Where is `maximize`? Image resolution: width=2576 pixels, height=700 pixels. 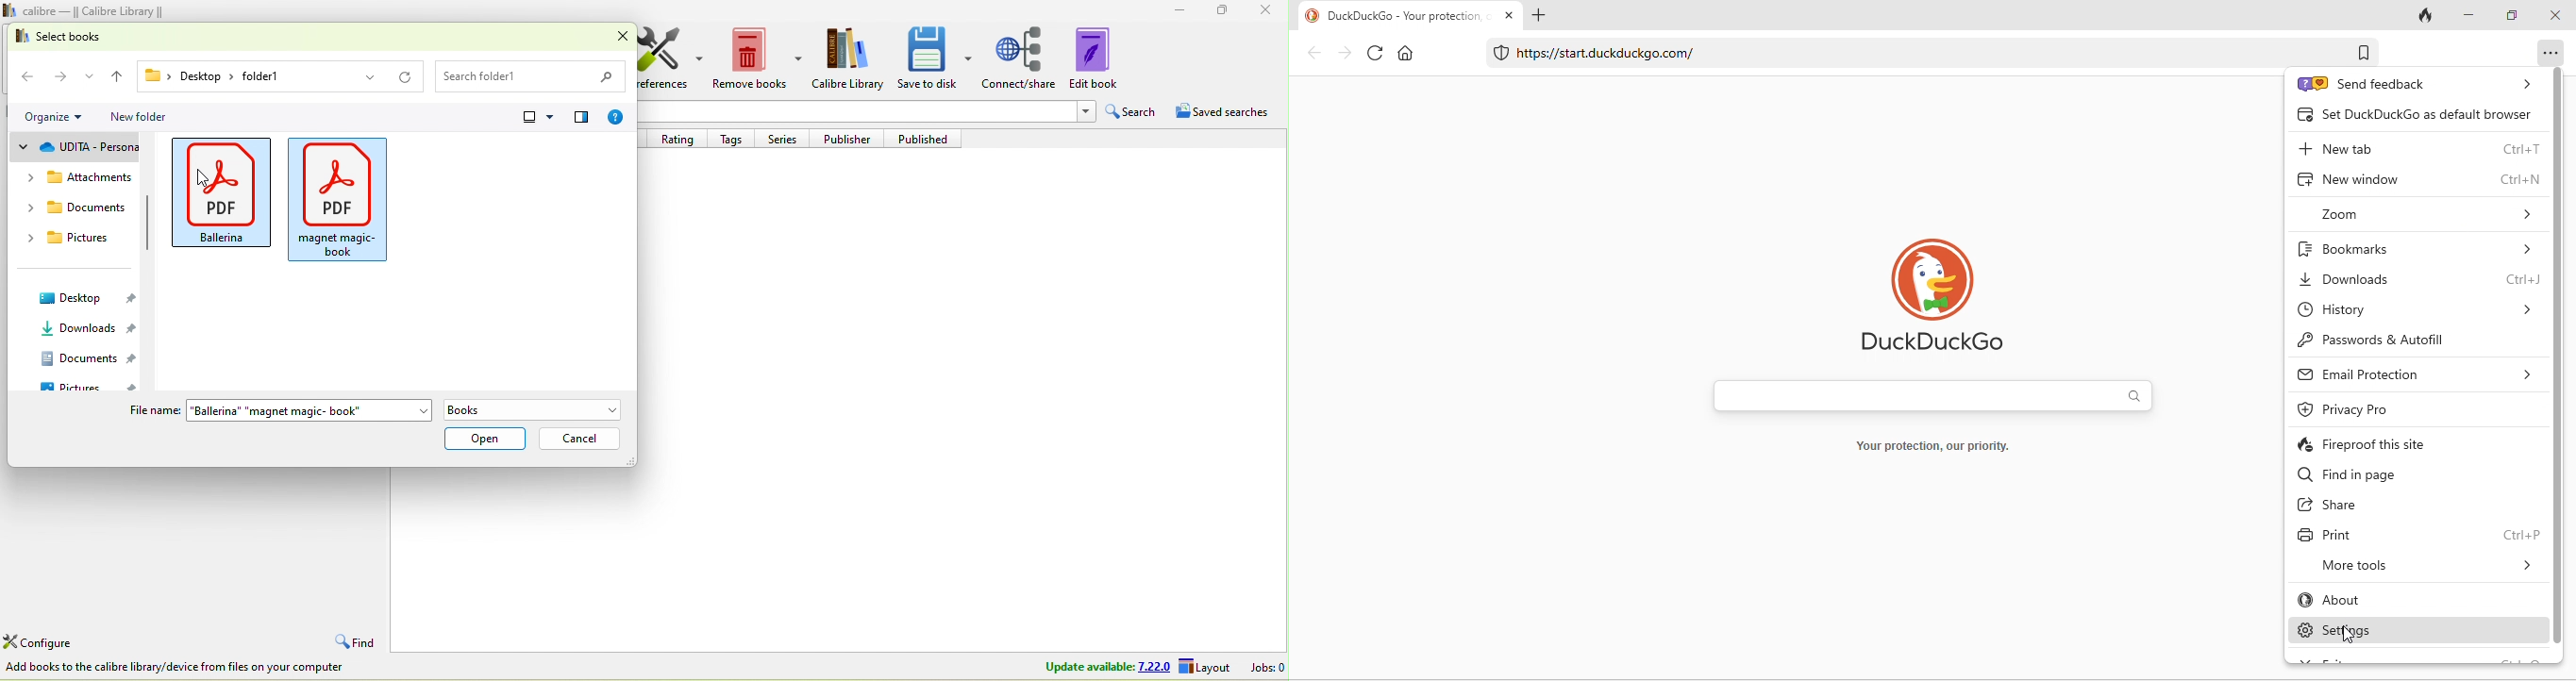
maximize is located at coordinates (1223, 11).